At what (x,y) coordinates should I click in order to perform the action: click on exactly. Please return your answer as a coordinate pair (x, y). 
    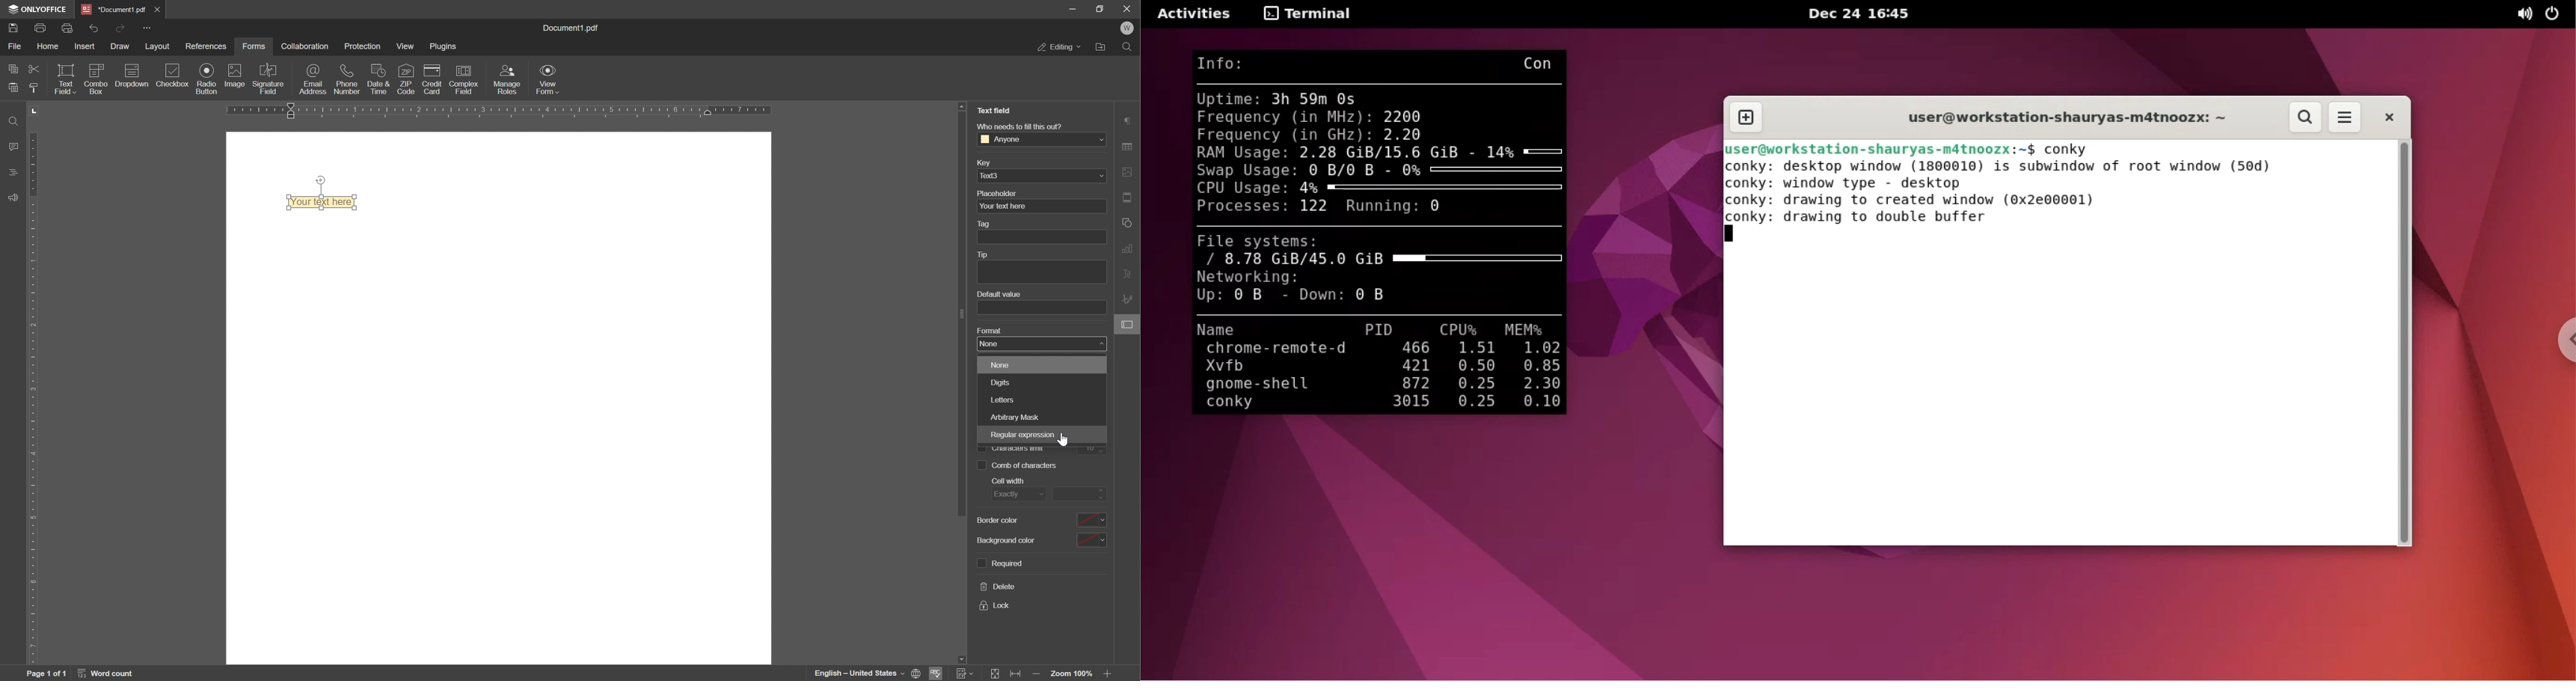
    Looking at the image, I should click on (1016, 495).